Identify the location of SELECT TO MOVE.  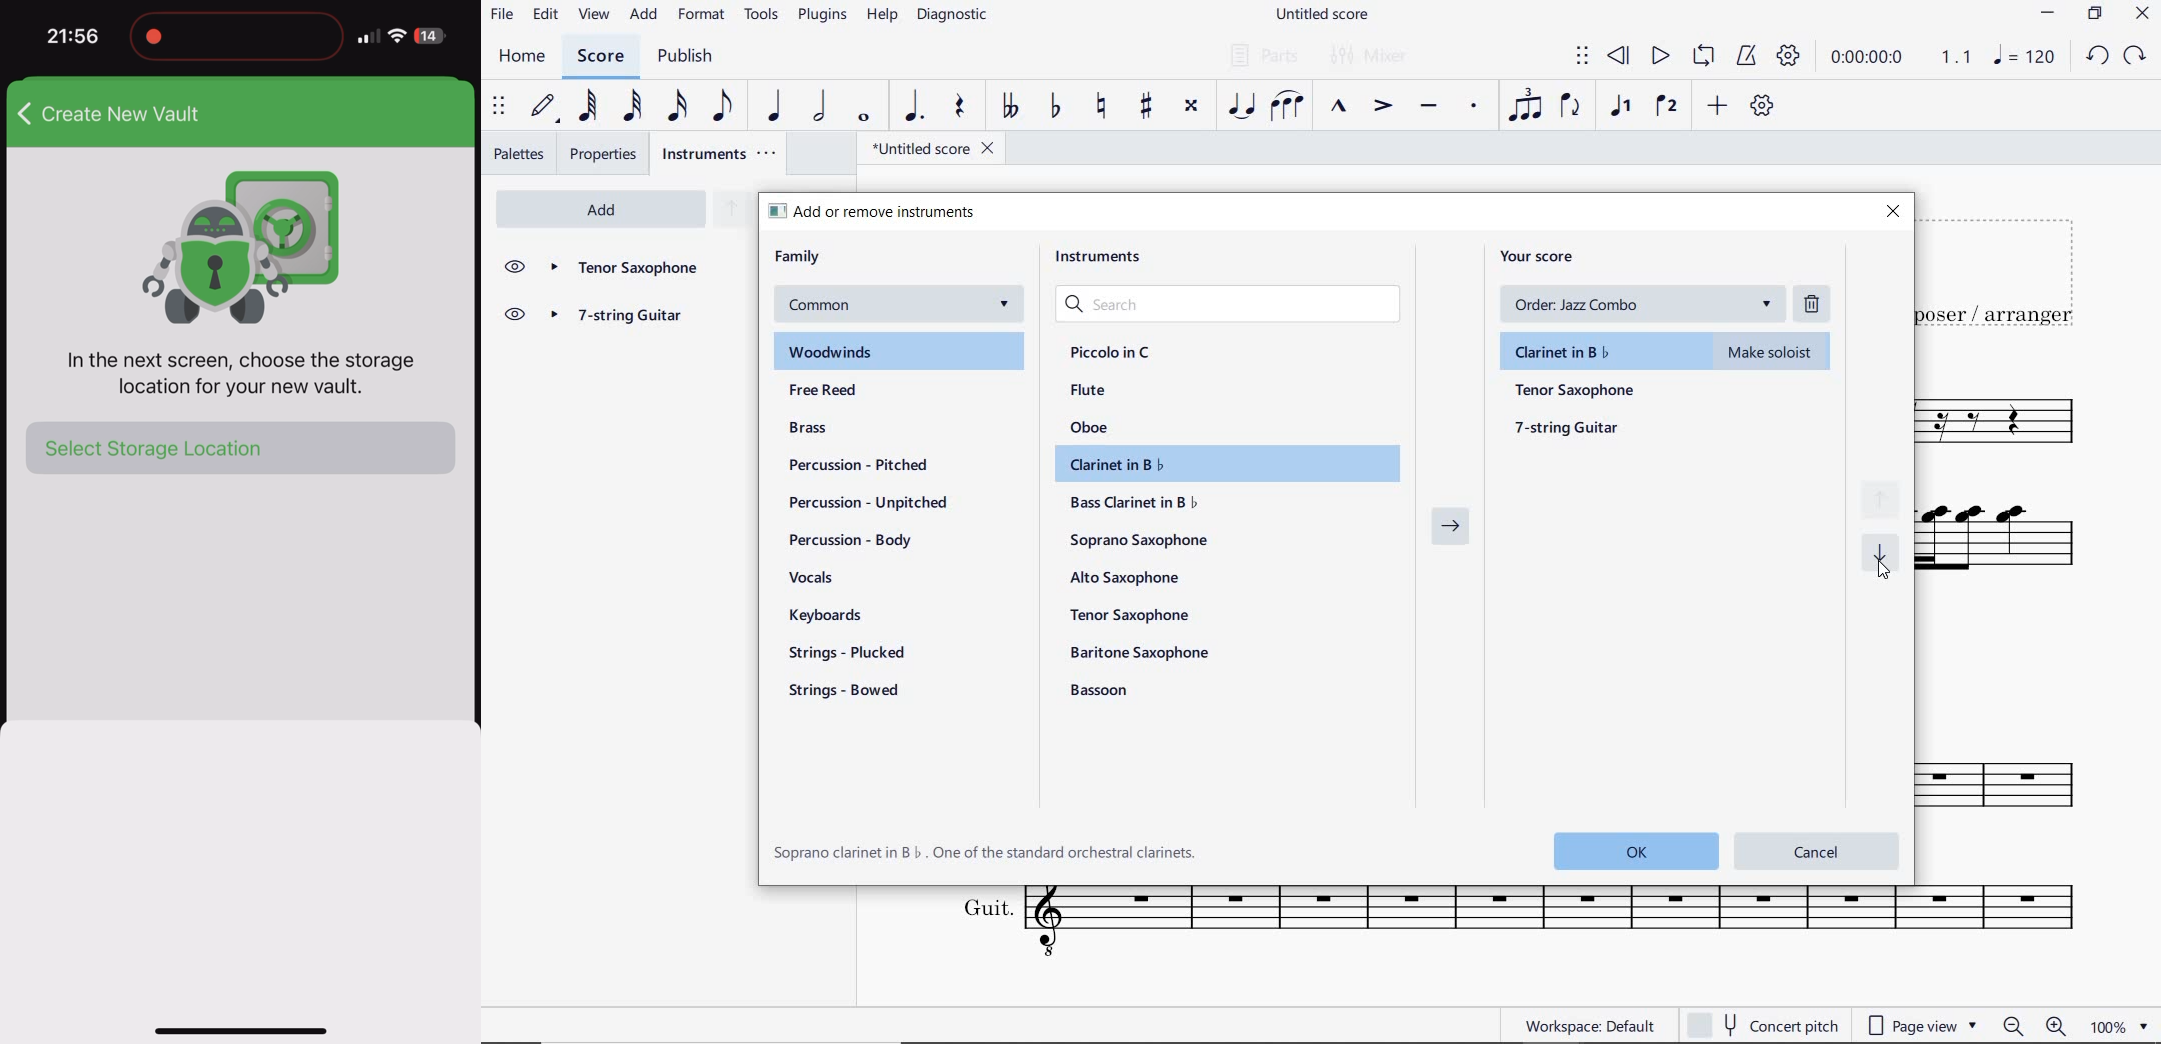
(1583, 59).